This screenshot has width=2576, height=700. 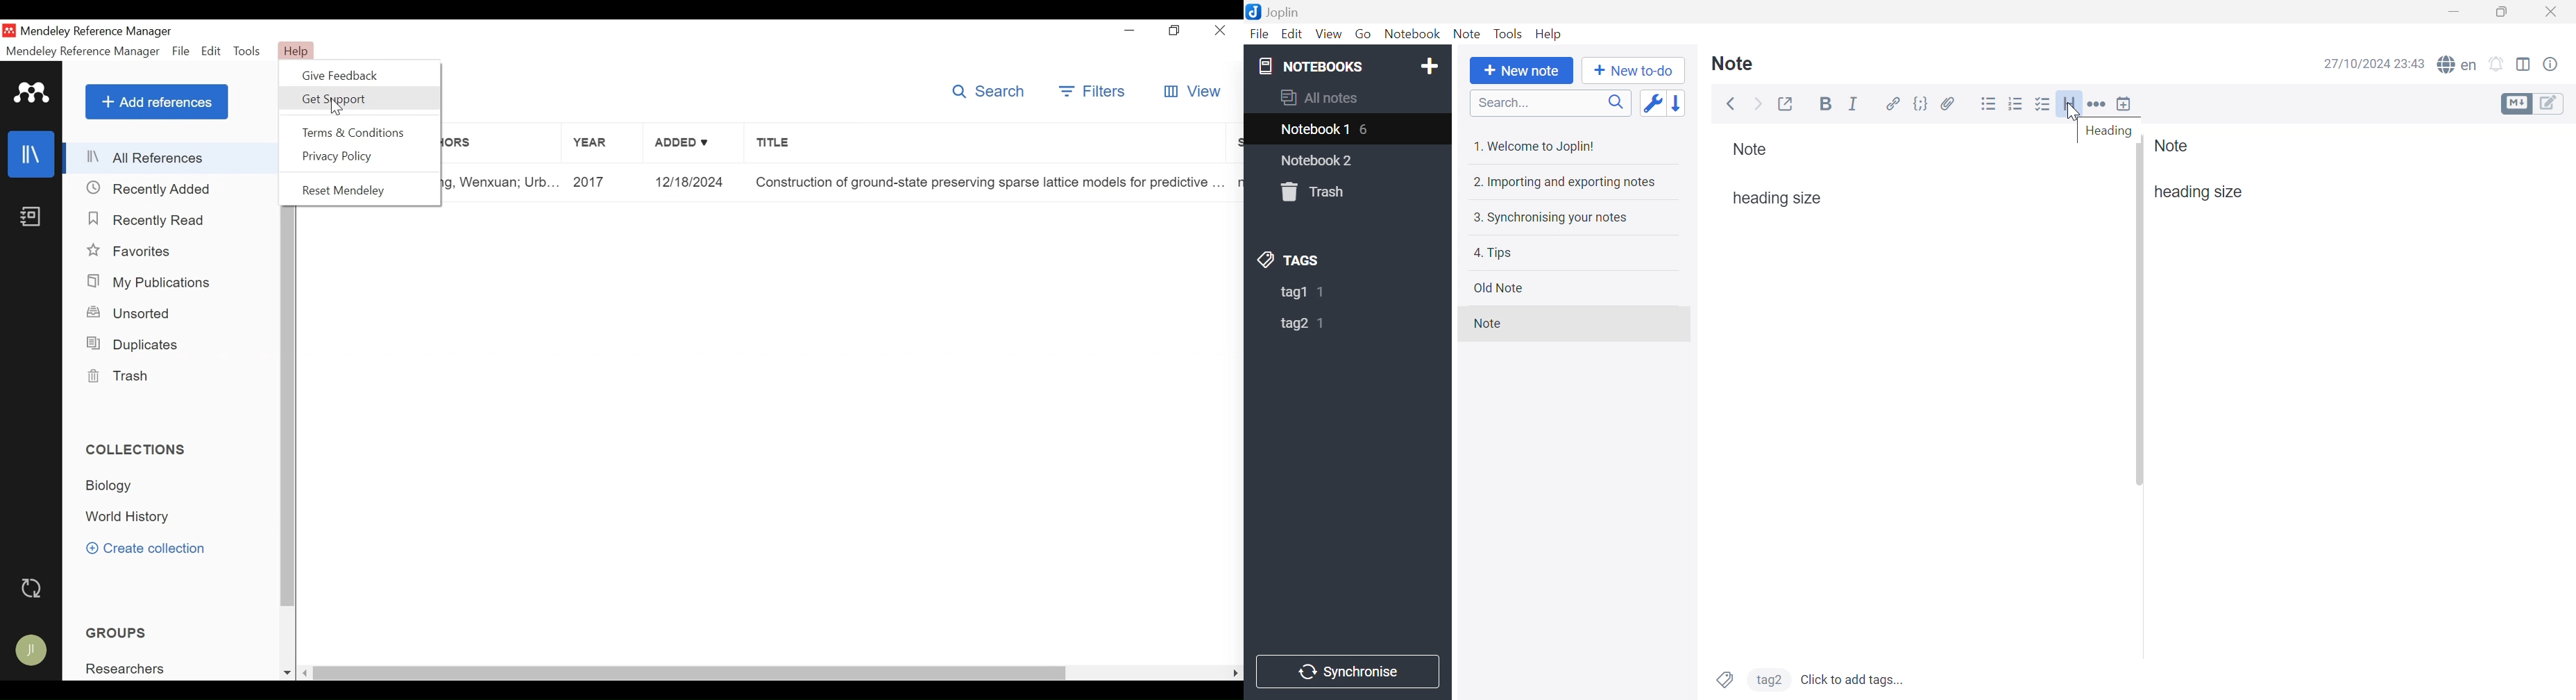 I want to click on Joplin logo, so click(x=1256, y=11).